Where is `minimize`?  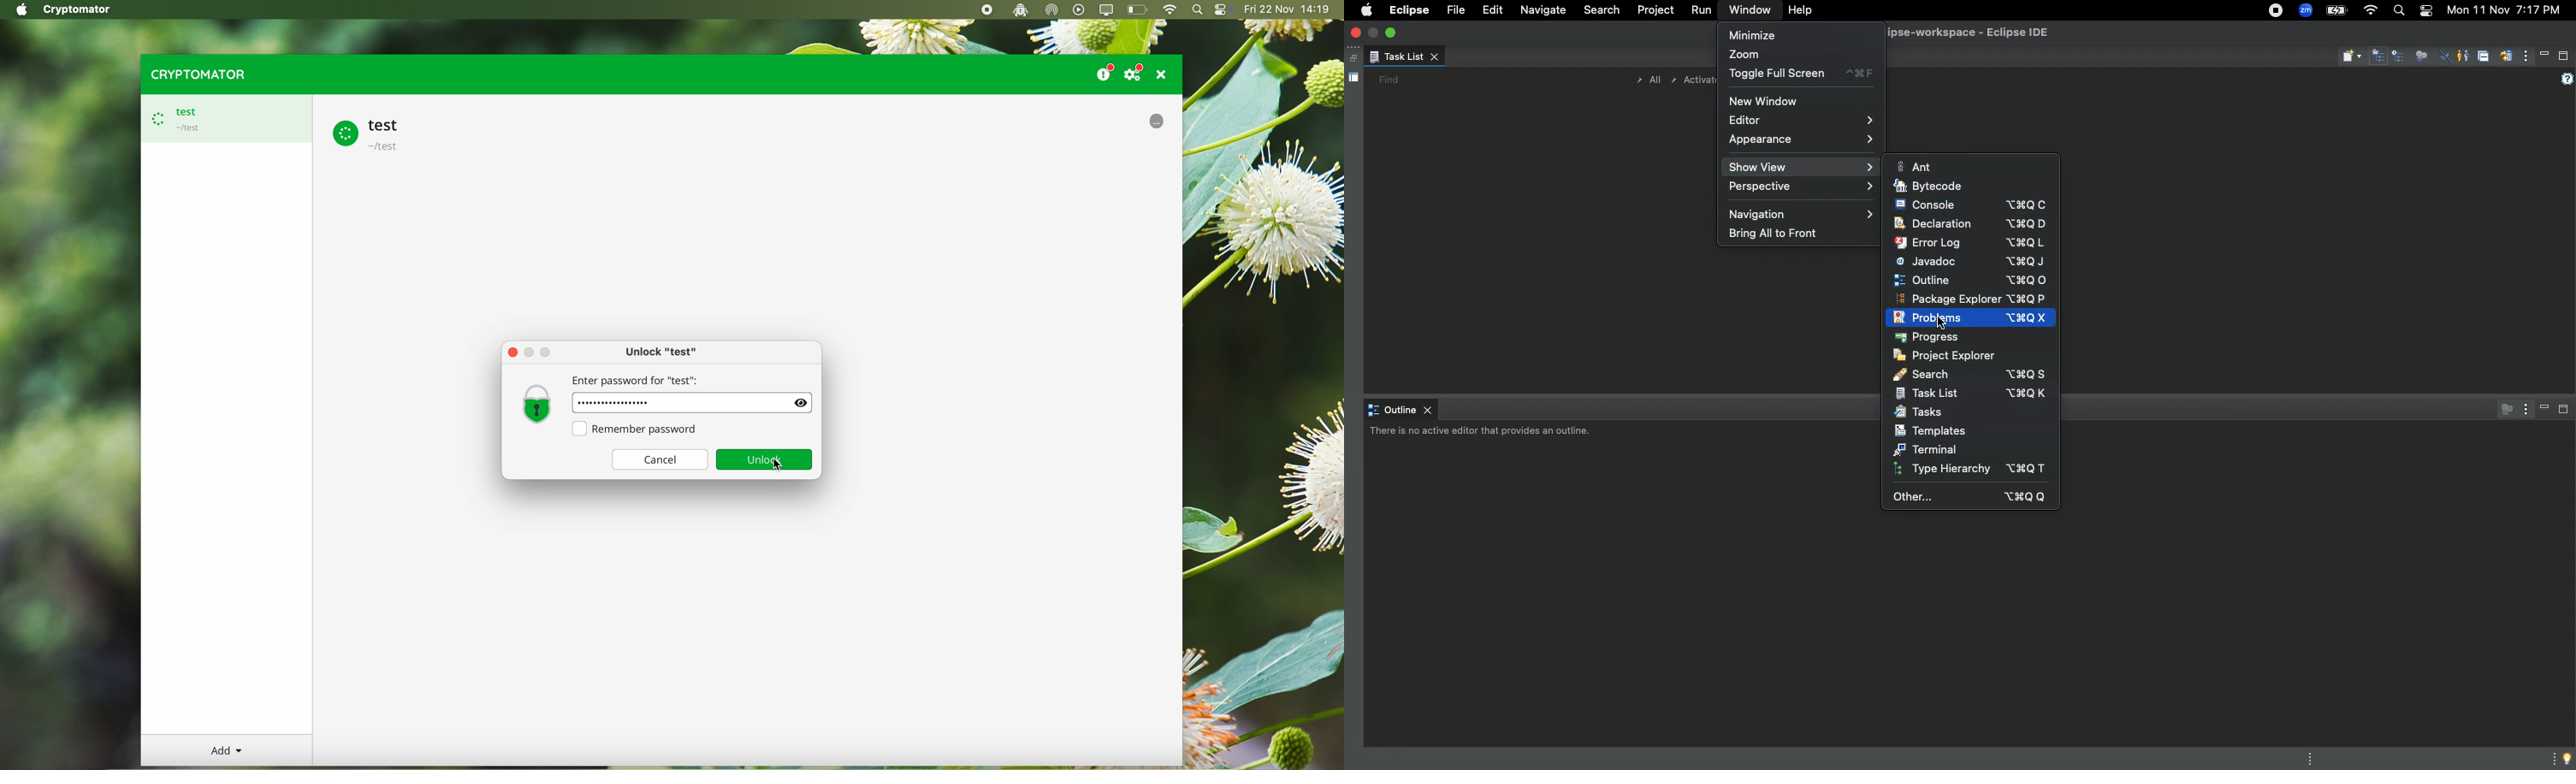
minimize is located at coordinates (1375, 32).